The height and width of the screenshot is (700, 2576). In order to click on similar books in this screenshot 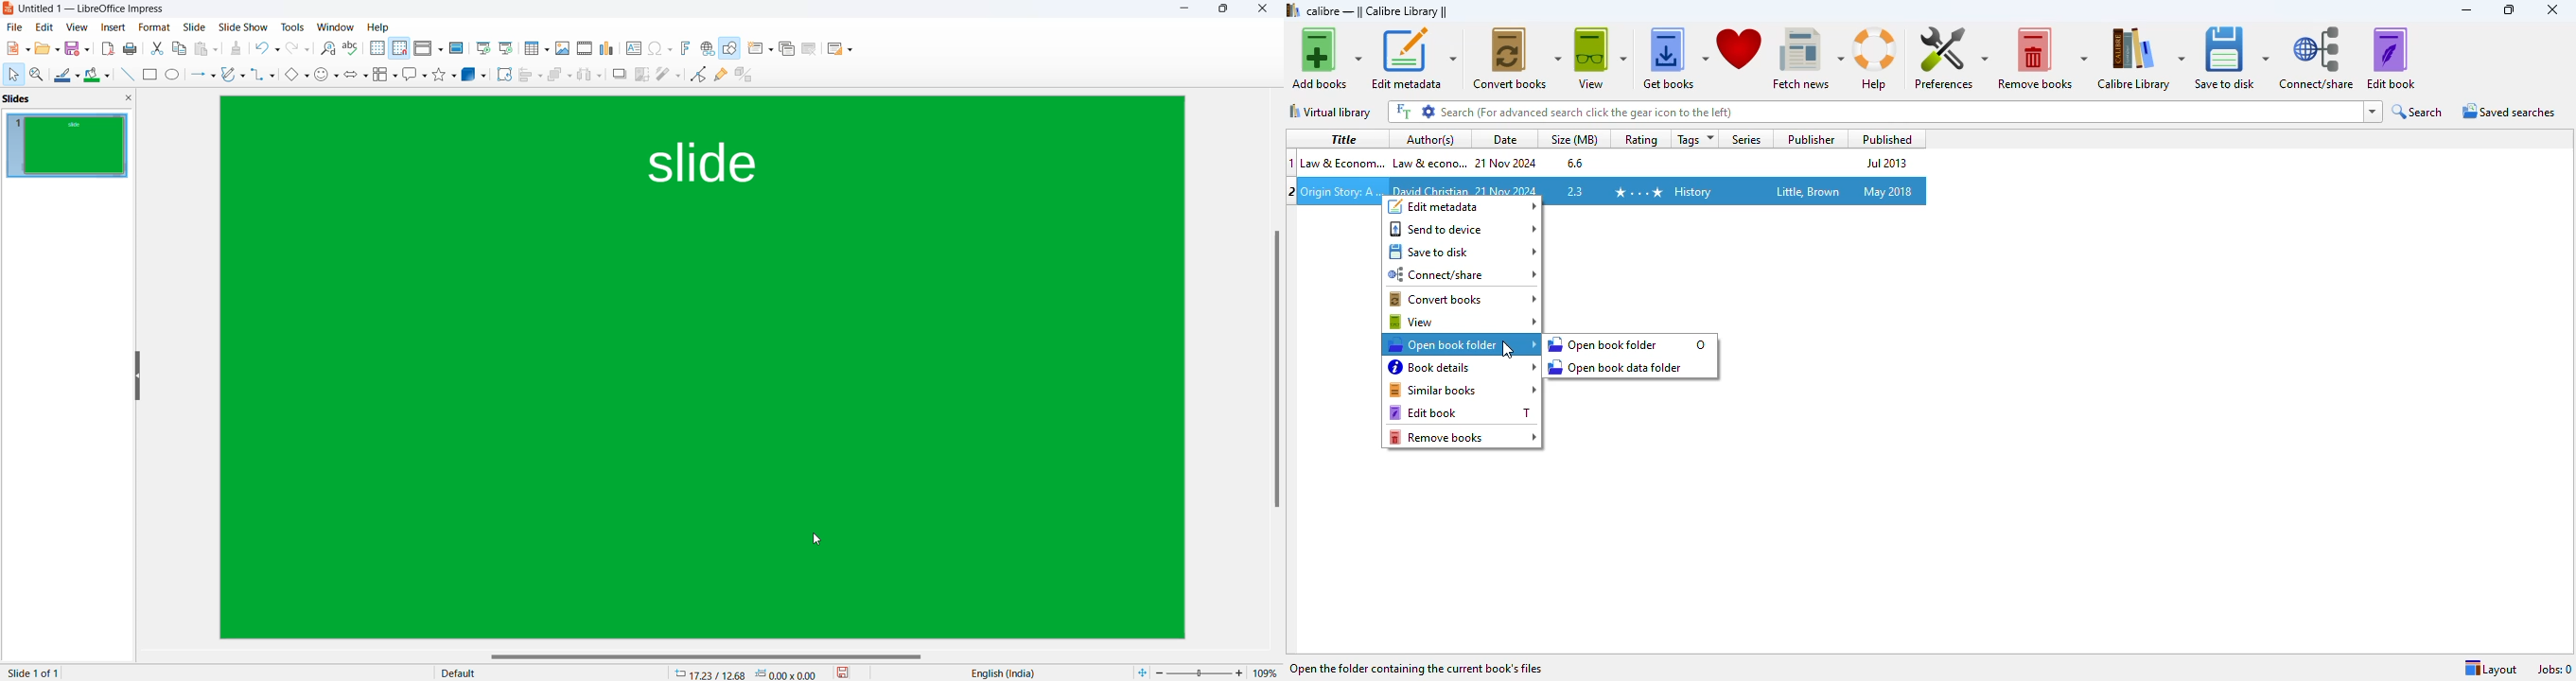, I will do `click(1463, 390)`.